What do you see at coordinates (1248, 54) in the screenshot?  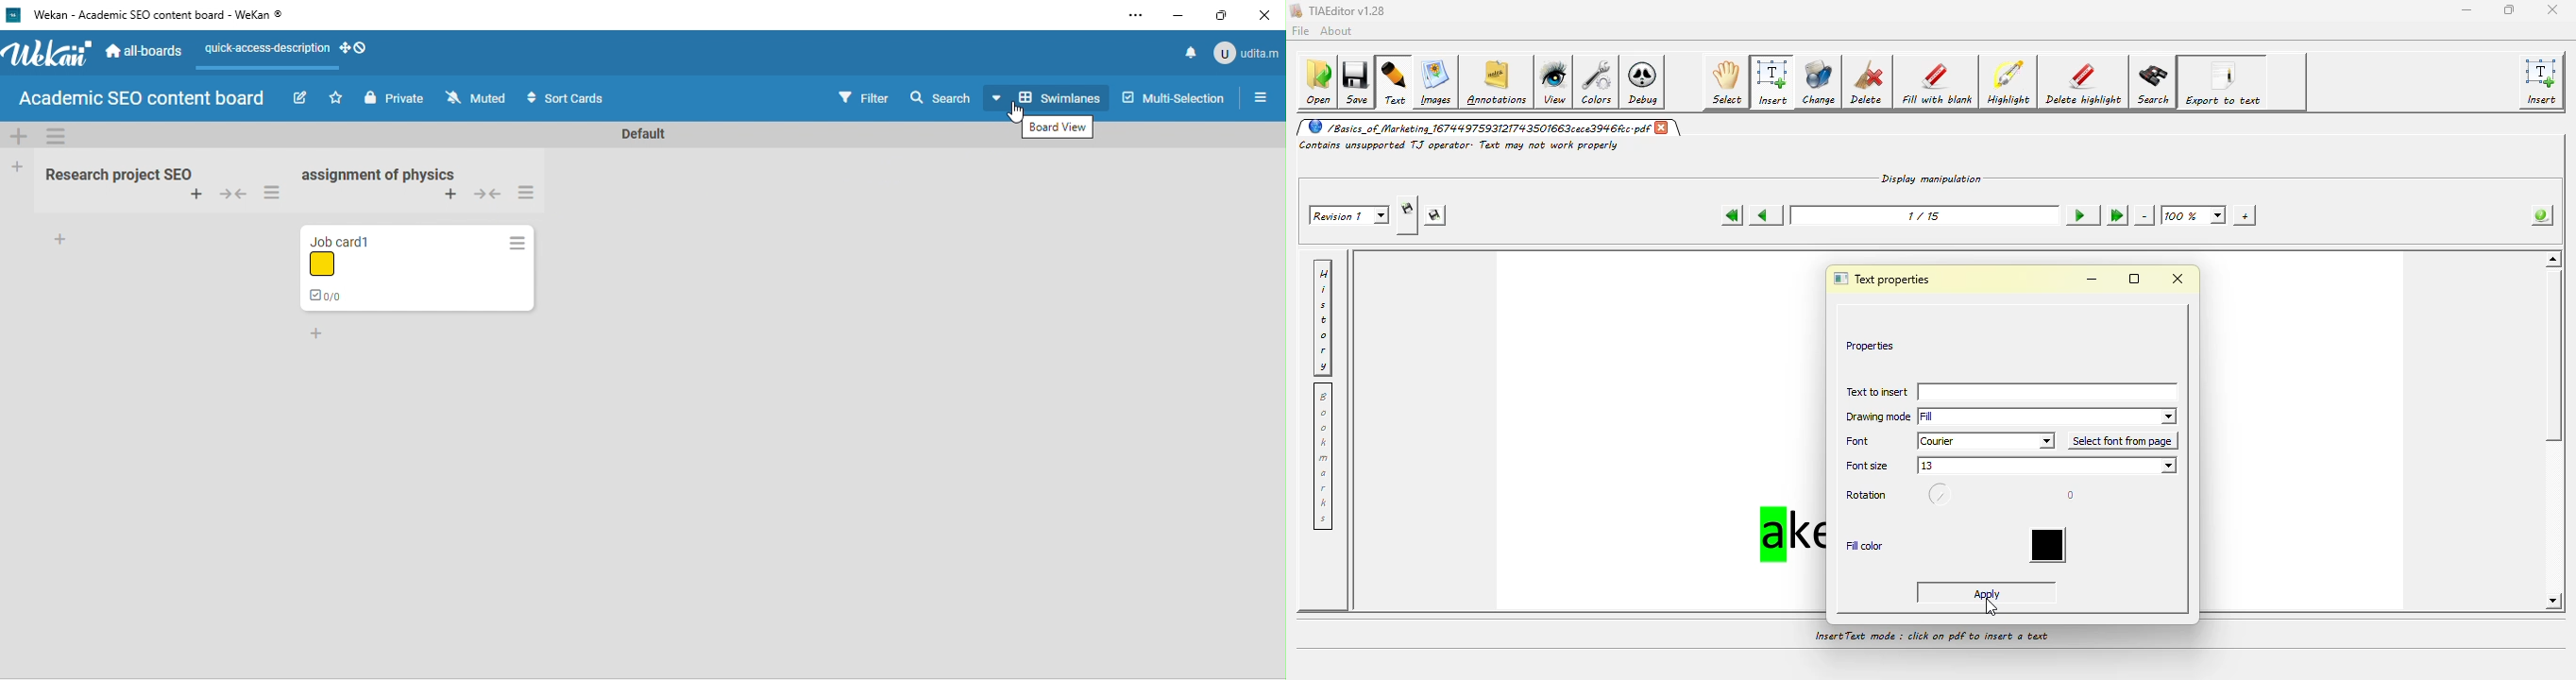 I see `account` at bounding box center [1248, 54].